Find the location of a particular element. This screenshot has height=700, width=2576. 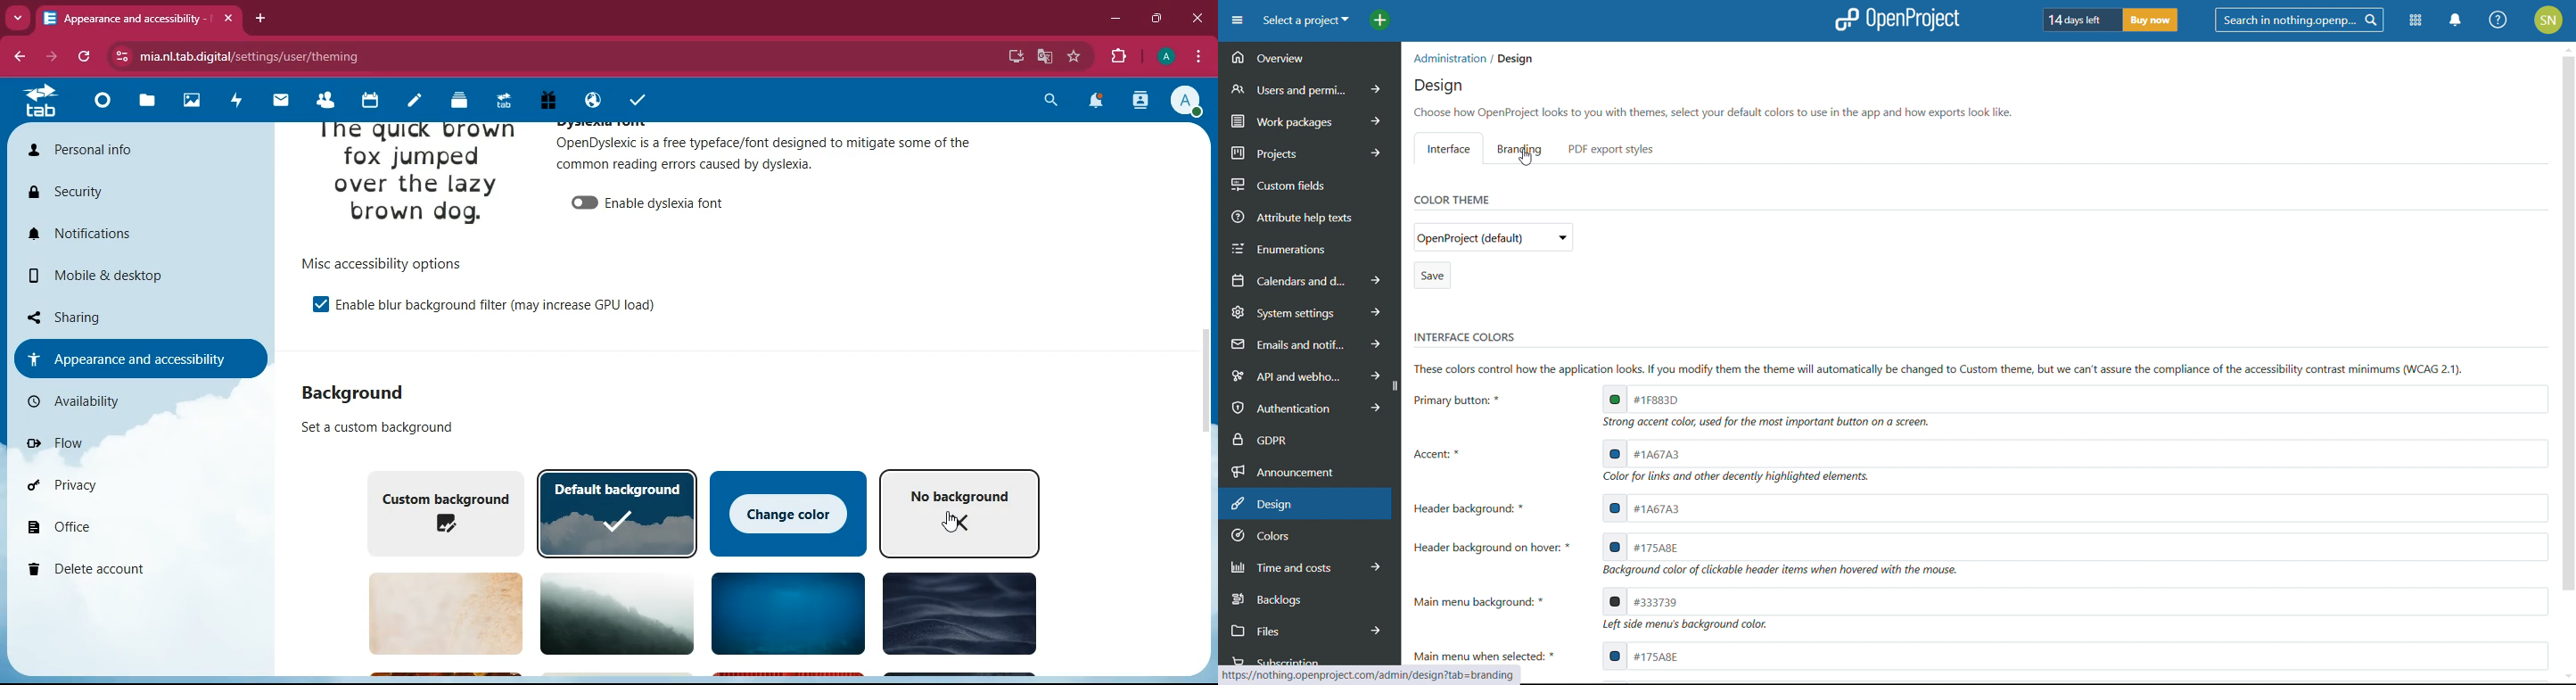

buy now is located at coordinates (2150, 20).